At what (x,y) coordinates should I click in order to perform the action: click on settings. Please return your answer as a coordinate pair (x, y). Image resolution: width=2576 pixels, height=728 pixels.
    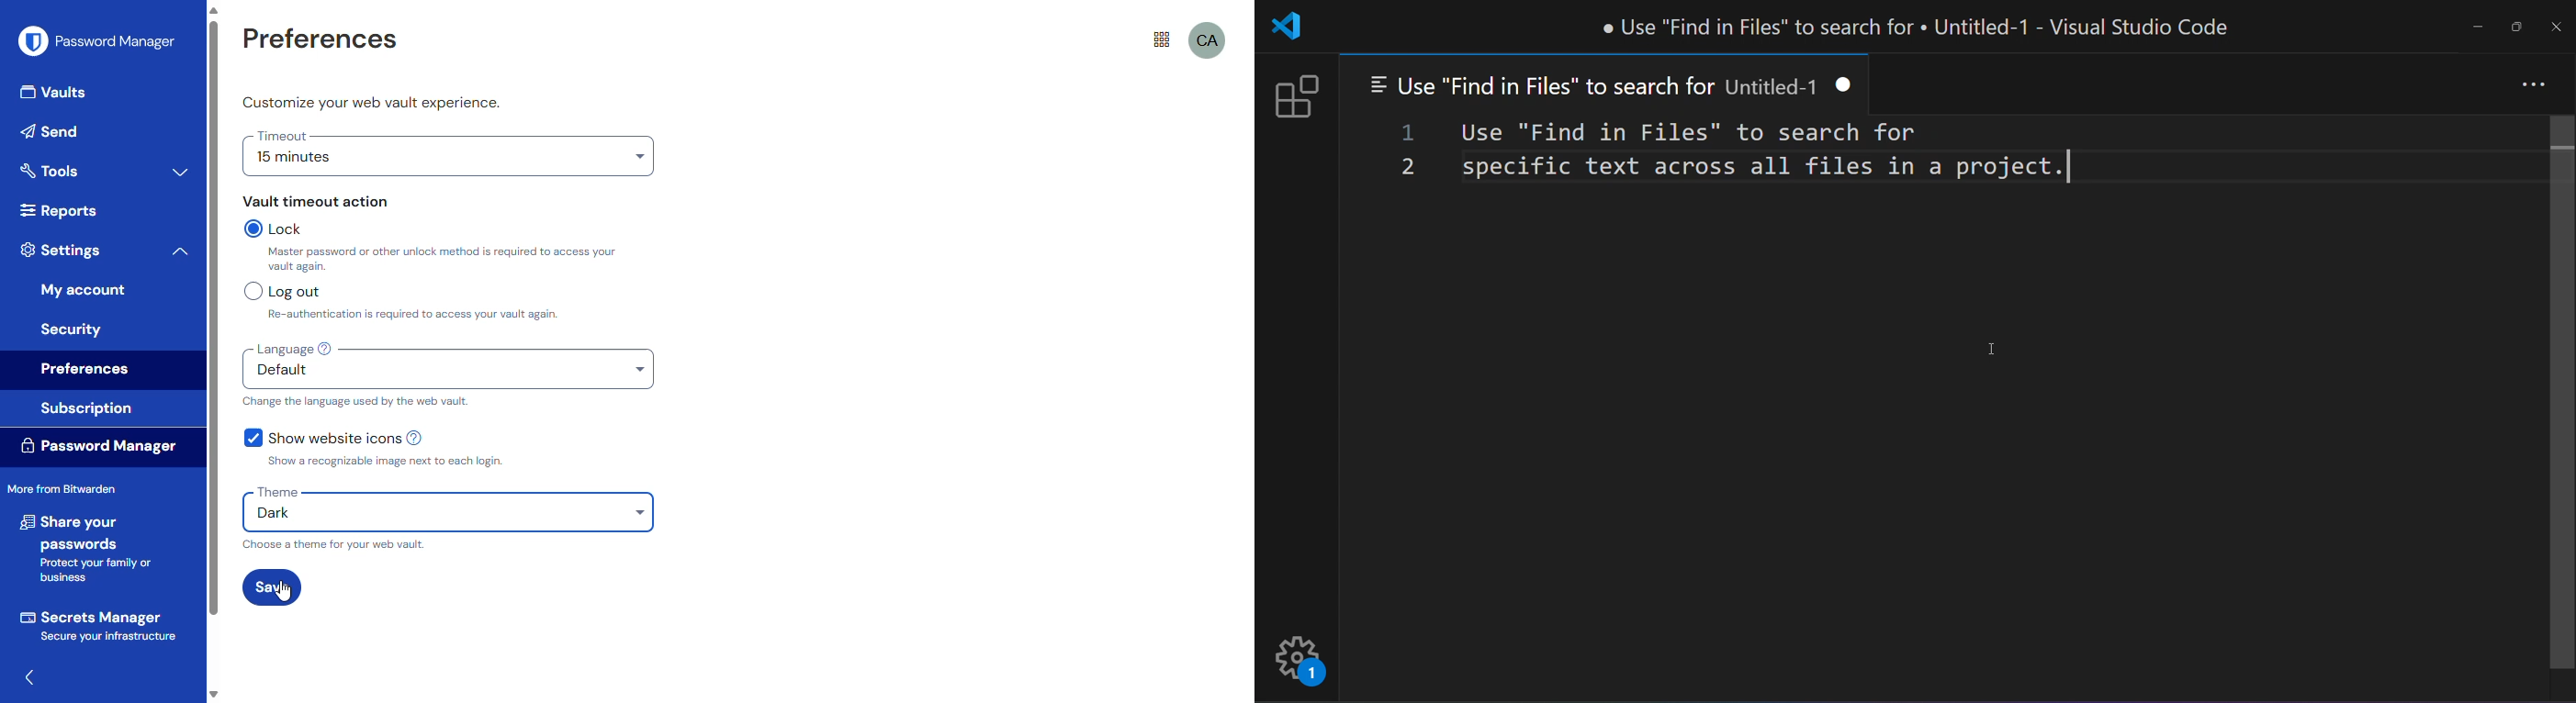
    Looking at the image, I should click on (62, 250).